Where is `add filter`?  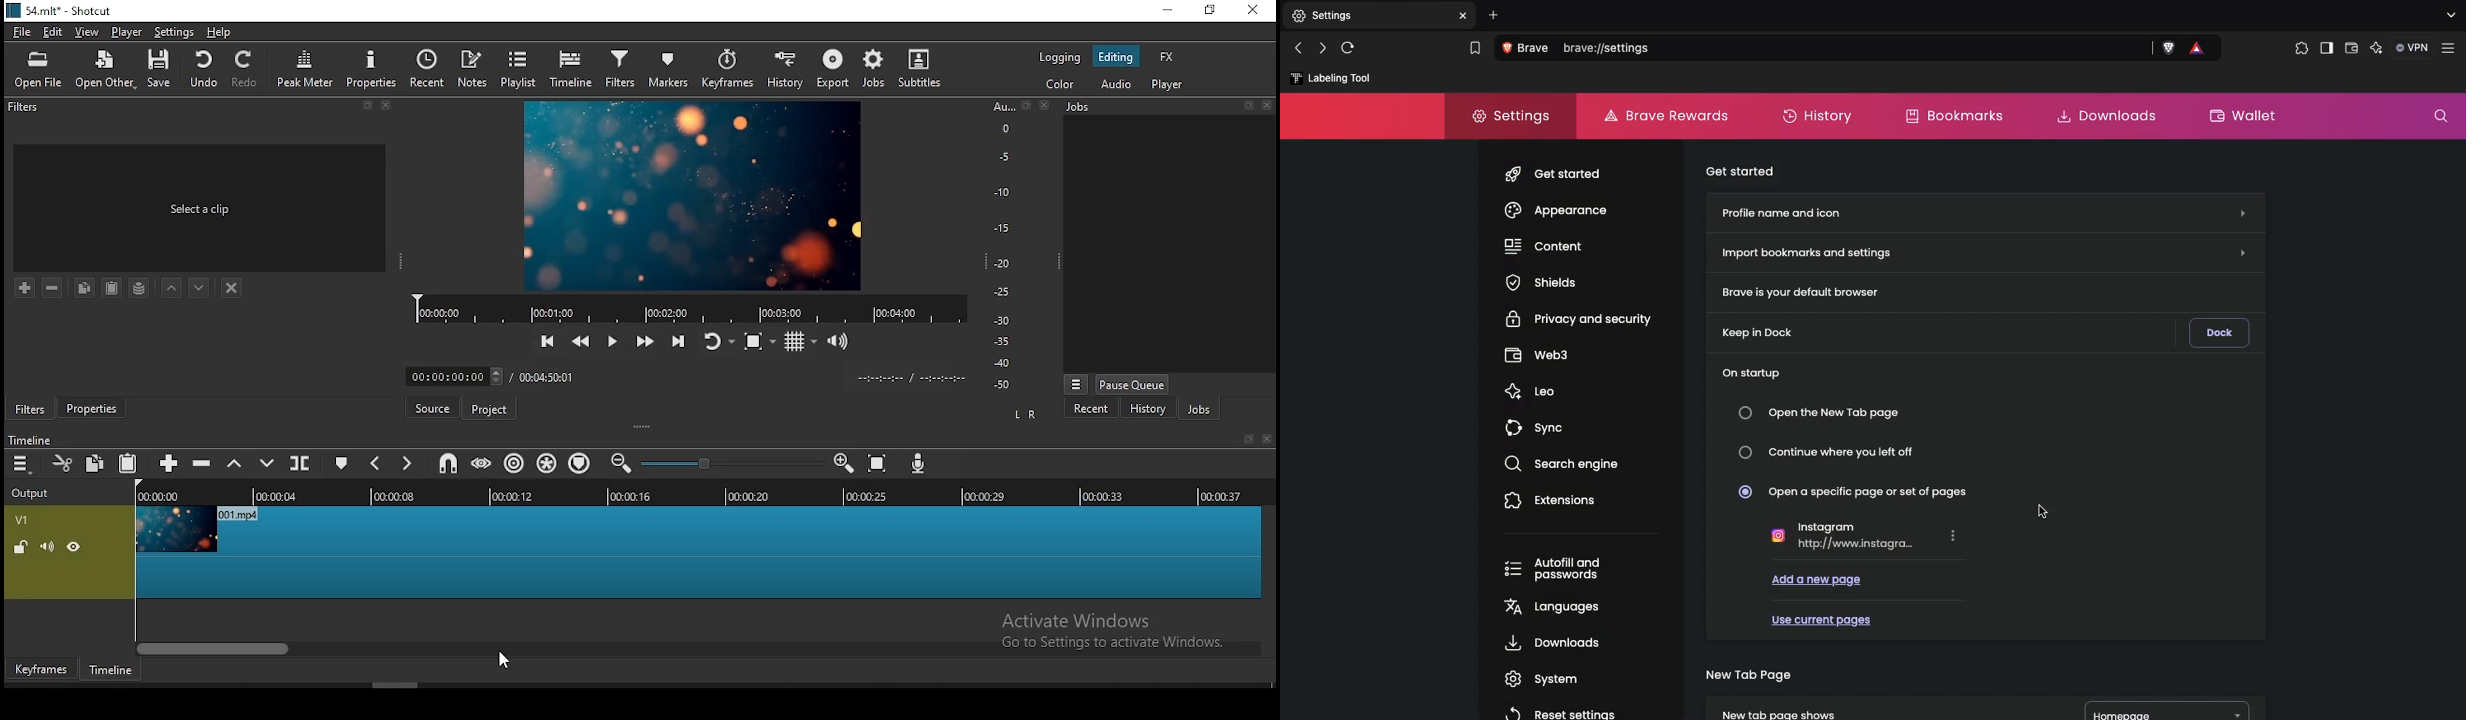 add filter is located at coordinates (25, 289).